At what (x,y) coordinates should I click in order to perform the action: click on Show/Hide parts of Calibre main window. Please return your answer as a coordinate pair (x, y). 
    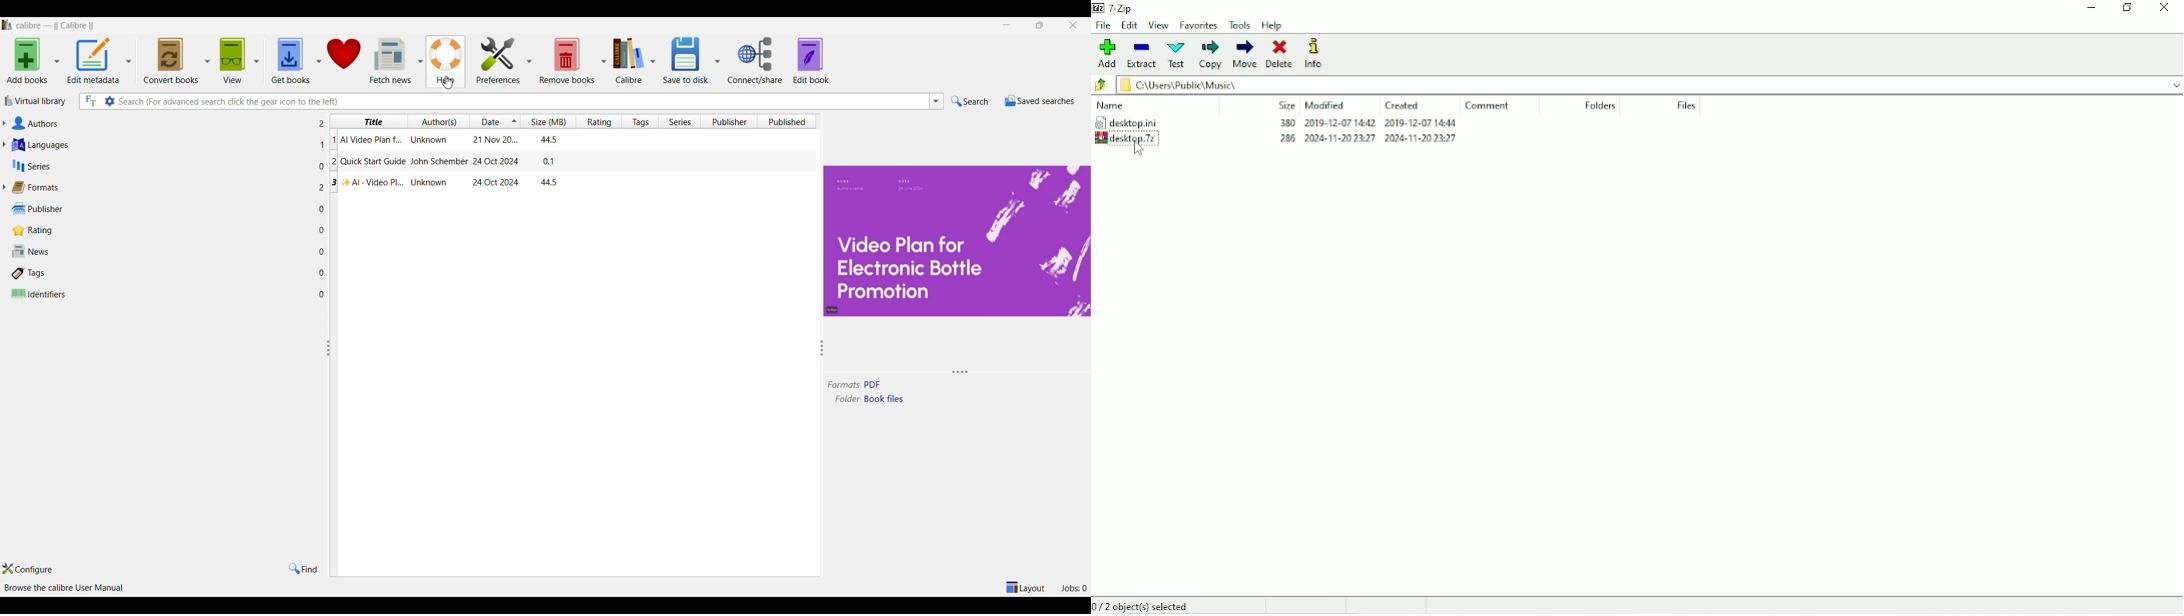
    Looking at the image, I should click on (1026, 588).